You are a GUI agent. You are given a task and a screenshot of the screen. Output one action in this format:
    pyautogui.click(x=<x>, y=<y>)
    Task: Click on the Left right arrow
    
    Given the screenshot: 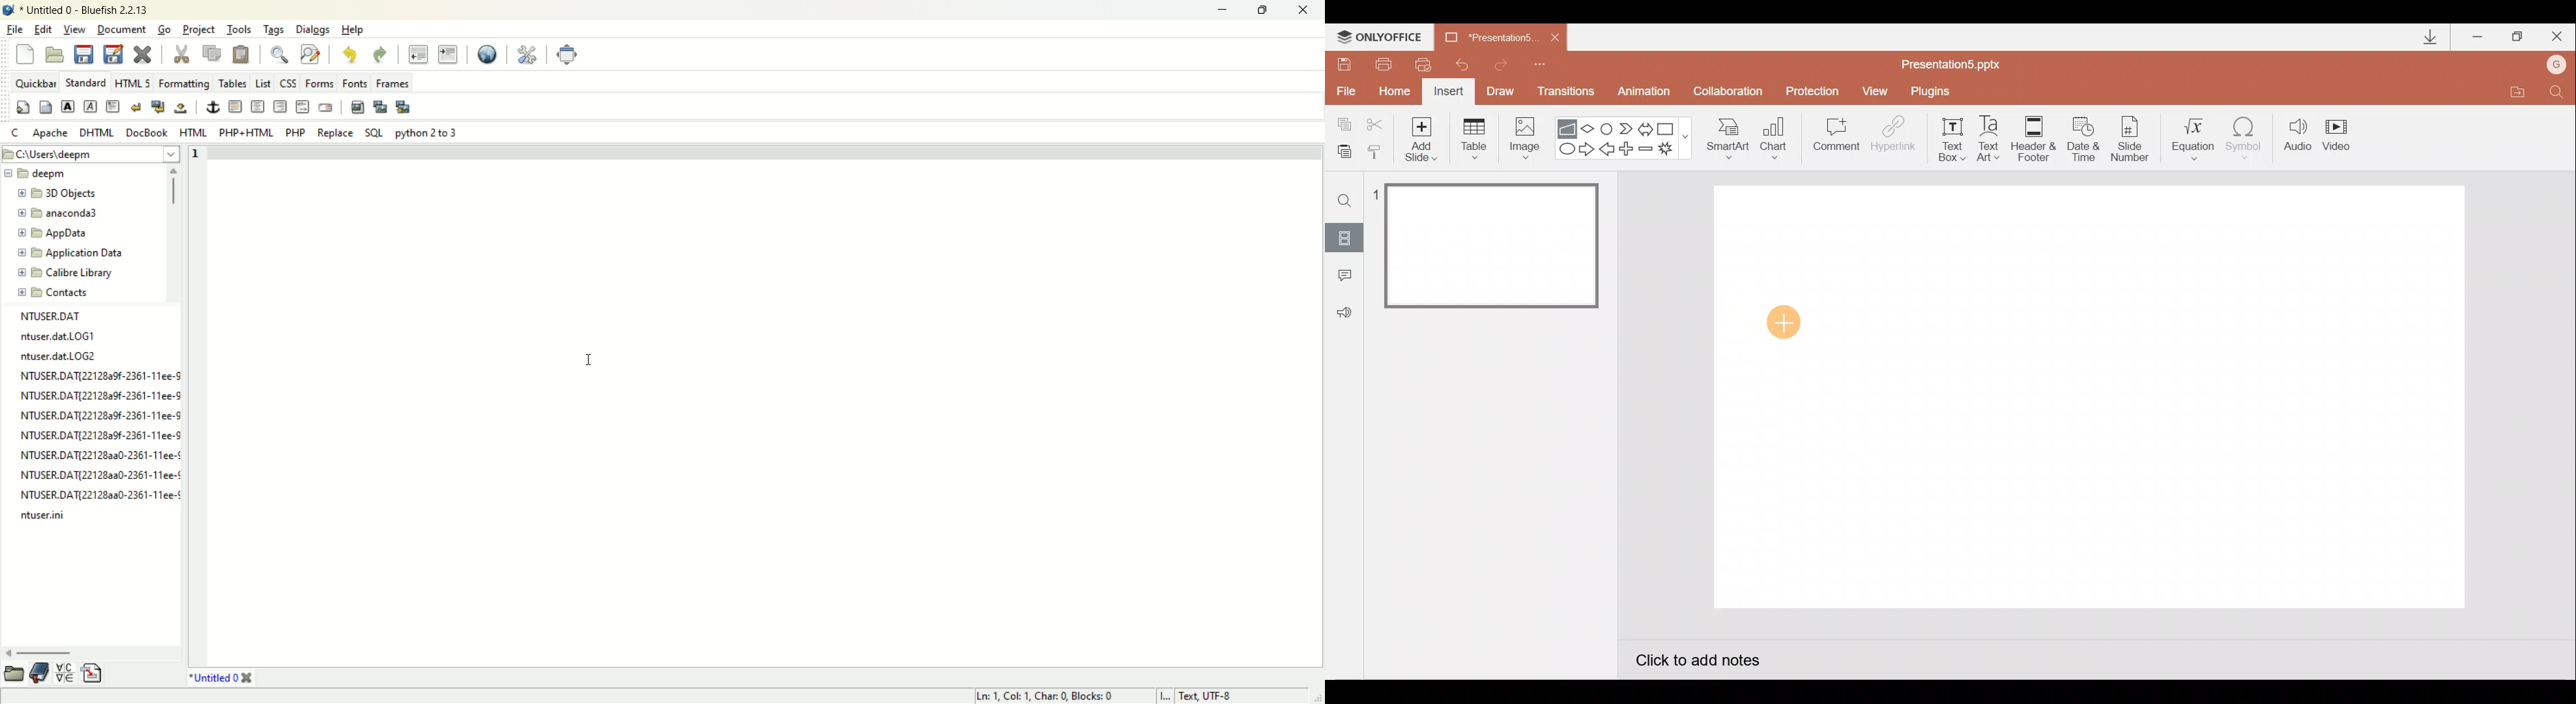 What is the action you would take?
    pyautogui.click(x=1647, y=126)
    